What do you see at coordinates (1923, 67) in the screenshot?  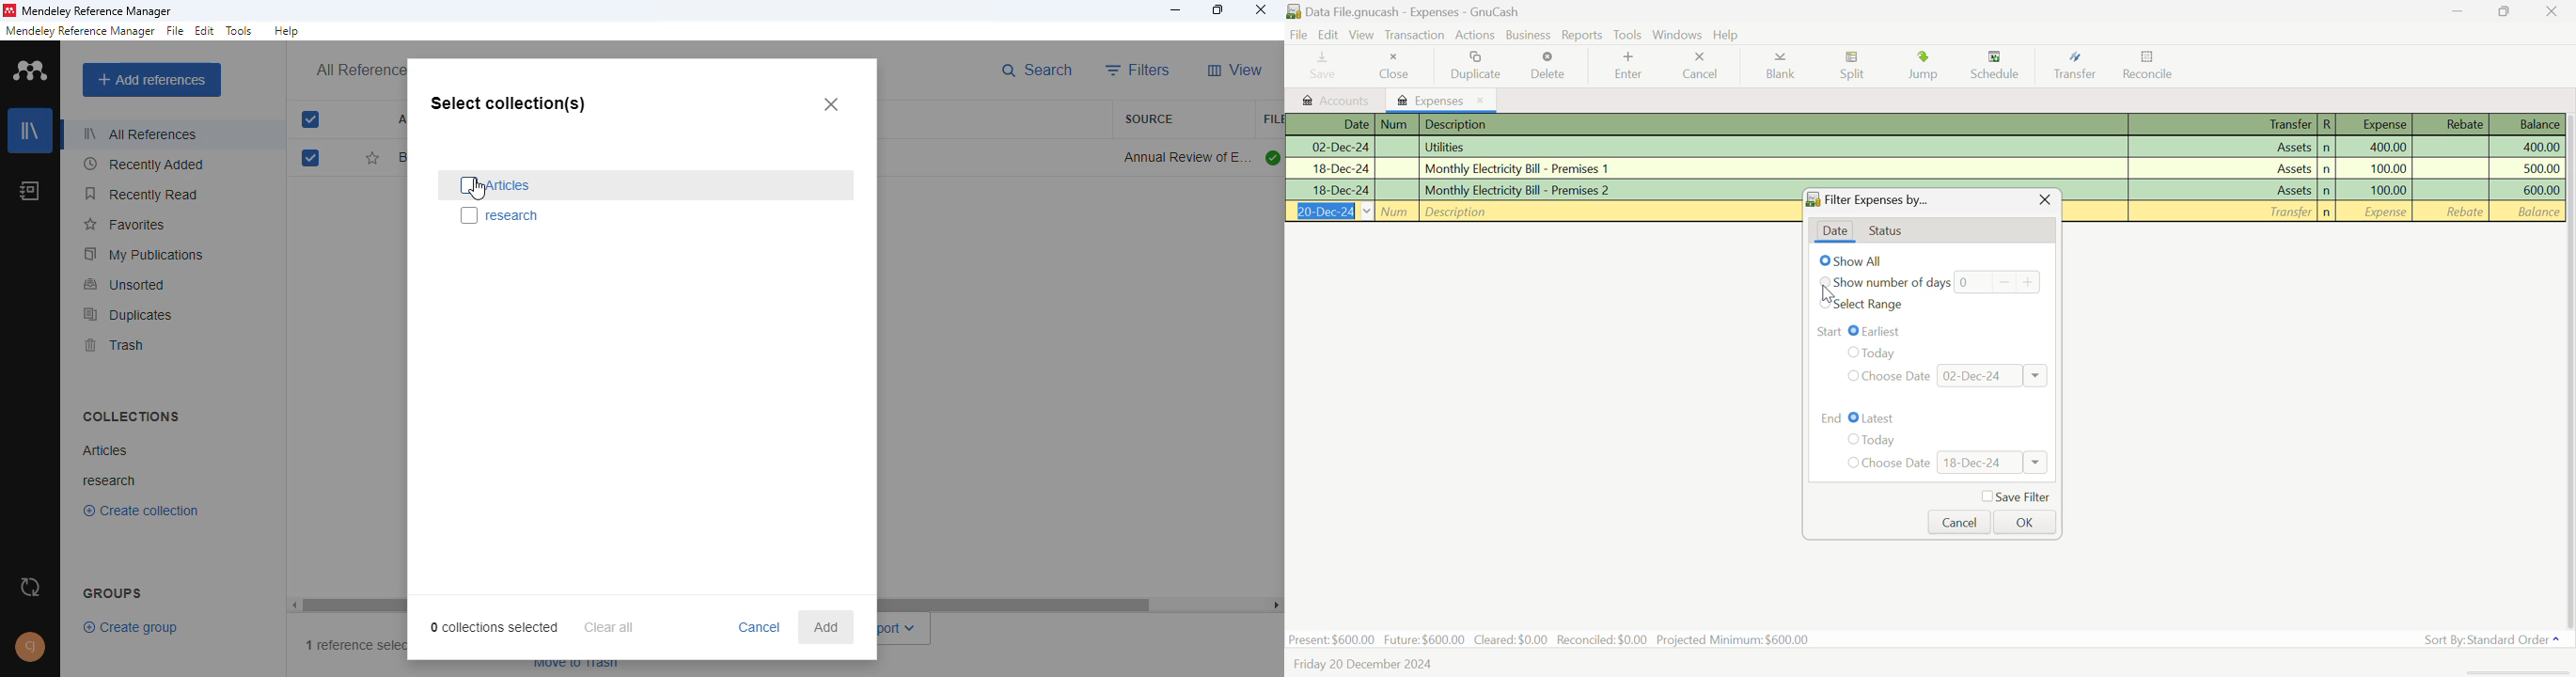 I see `Jump` at bounding box center [1923, 67].